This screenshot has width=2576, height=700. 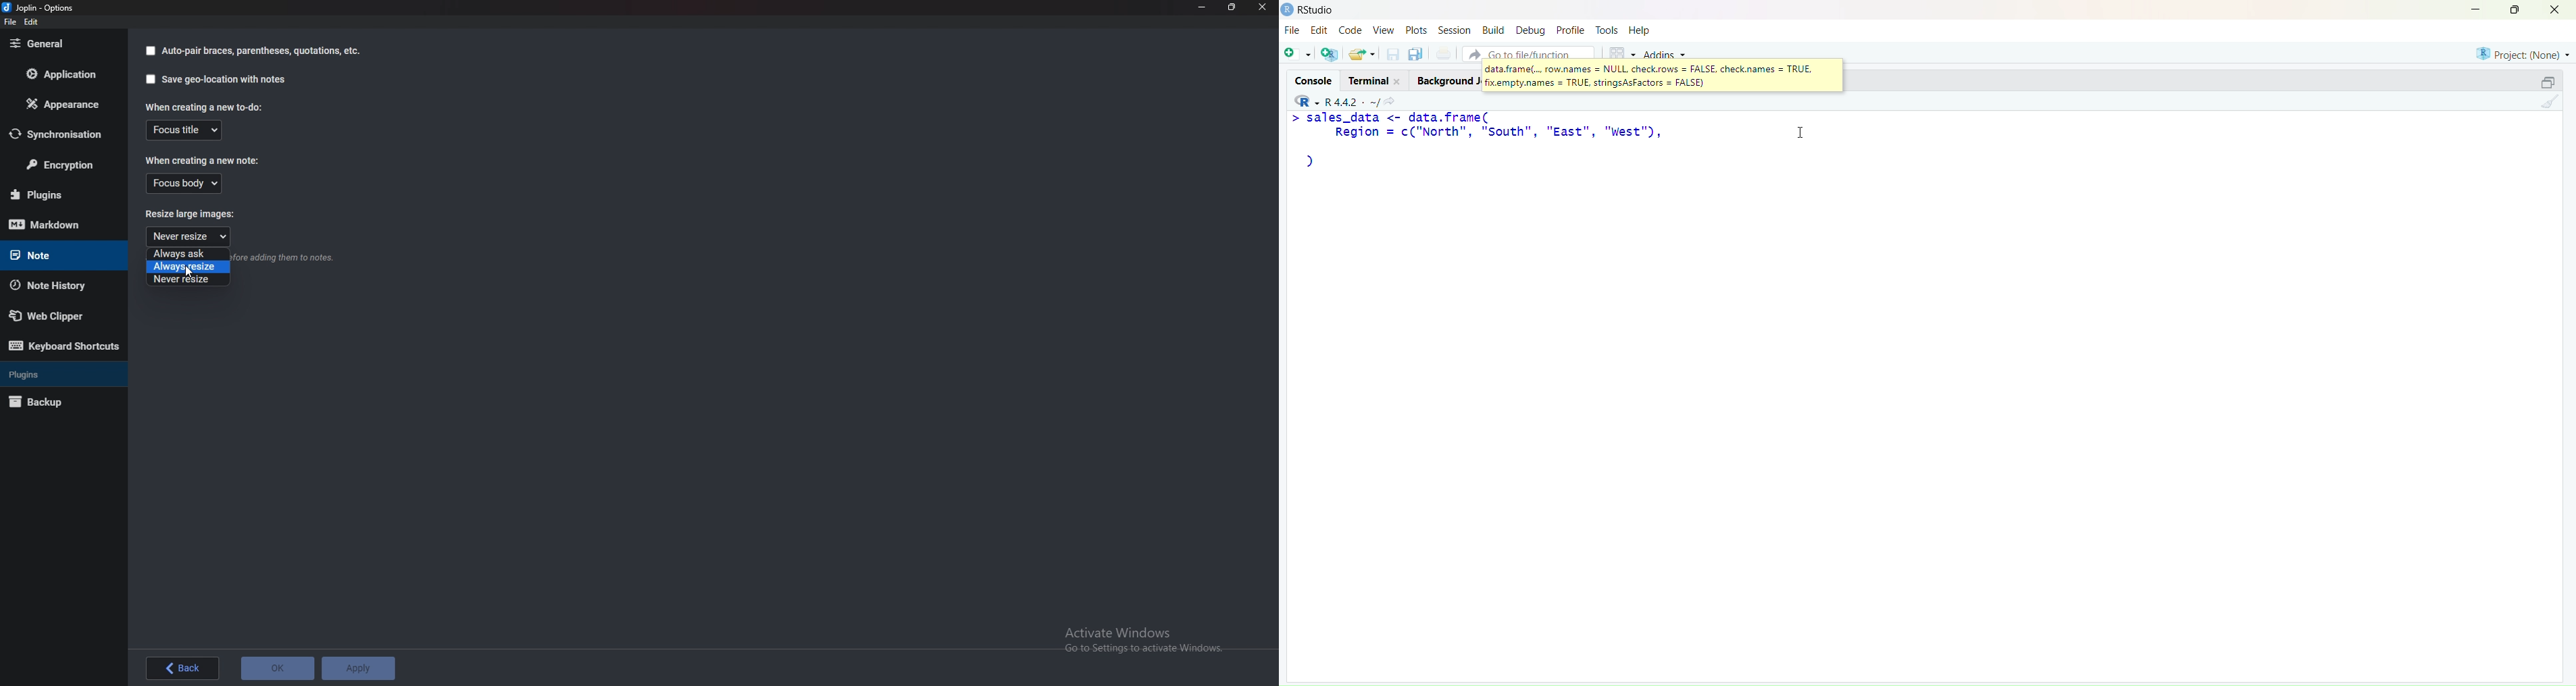 I want to click on Code, so click(x=1351, y=30).